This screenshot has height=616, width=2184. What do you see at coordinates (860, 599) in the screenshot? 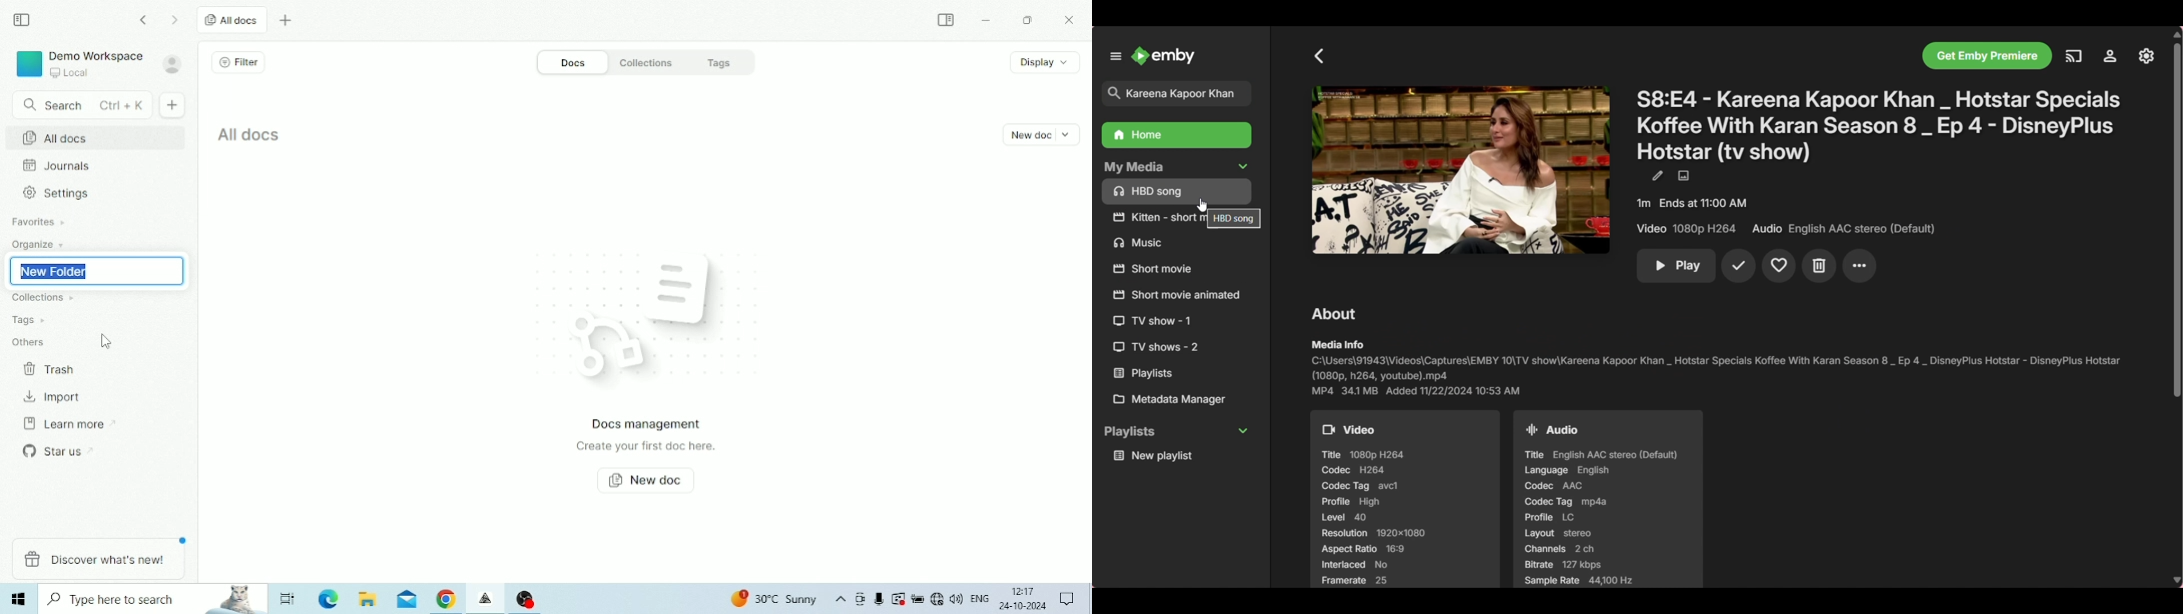
I see `Meet Now` at bounding box center [860, 599].